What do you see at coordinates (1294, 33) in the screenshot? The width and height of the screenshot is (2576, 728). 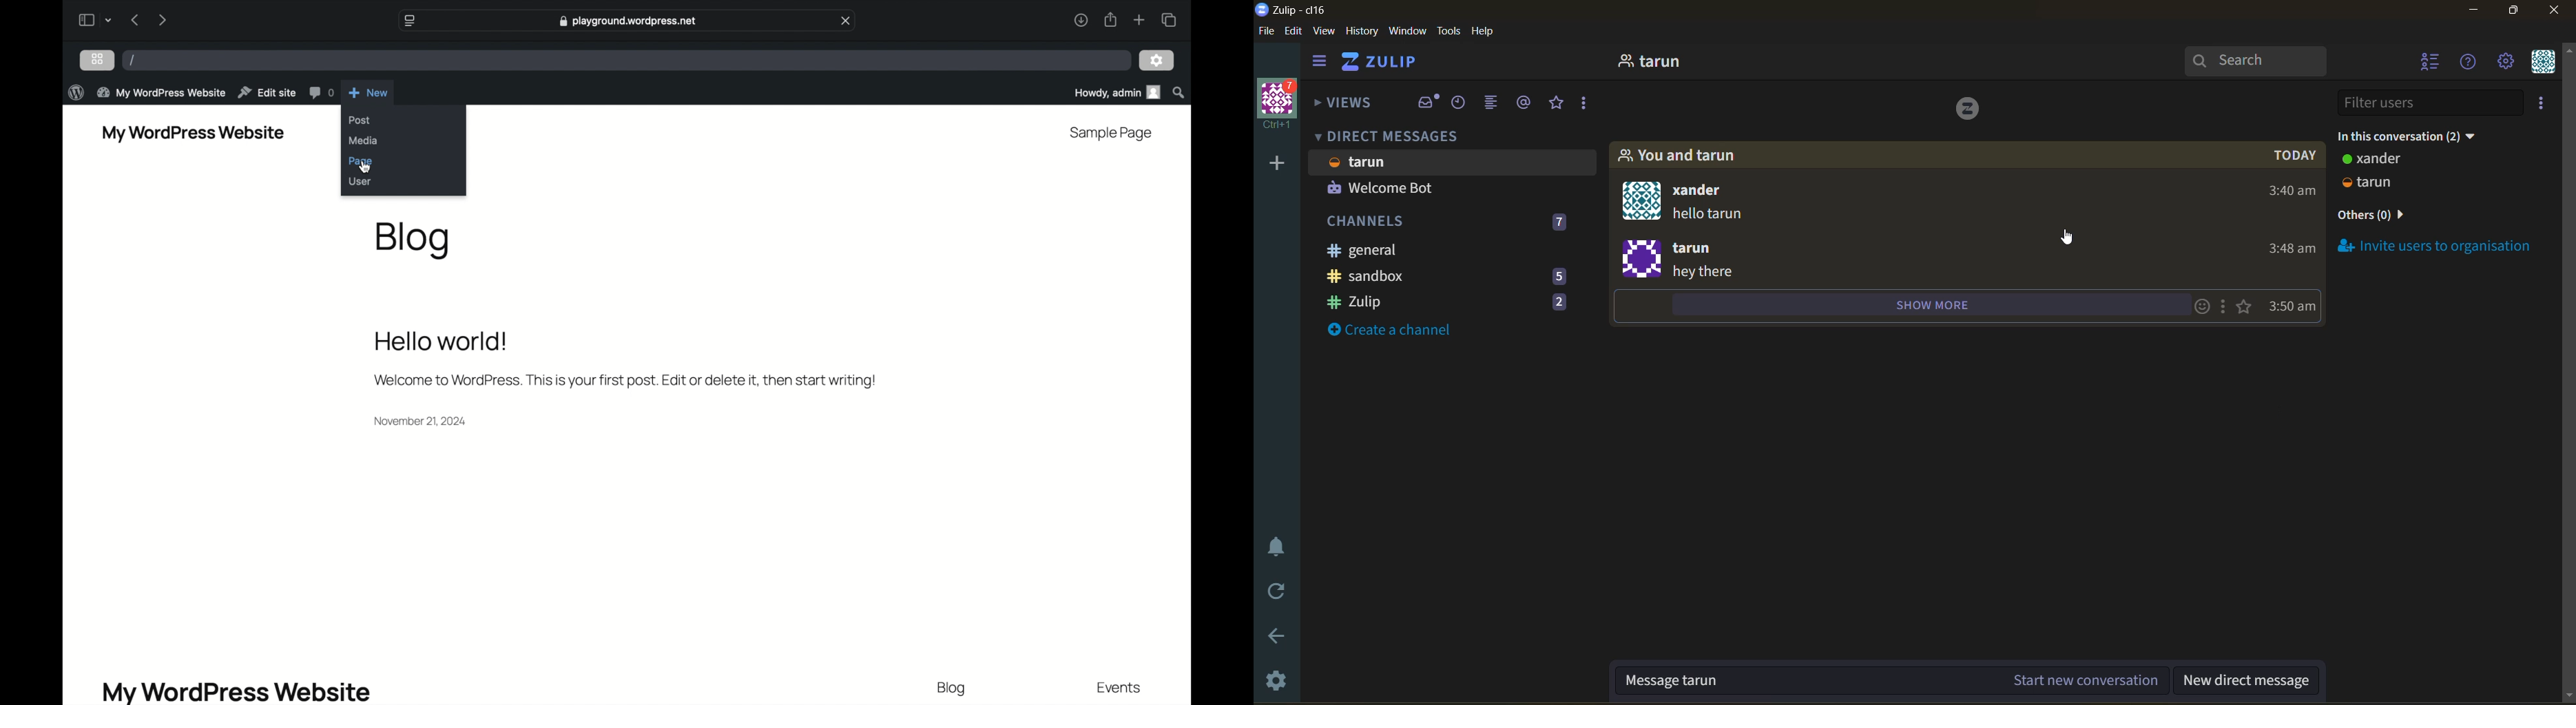 I see `edit` at bounding box center [1294, 33].